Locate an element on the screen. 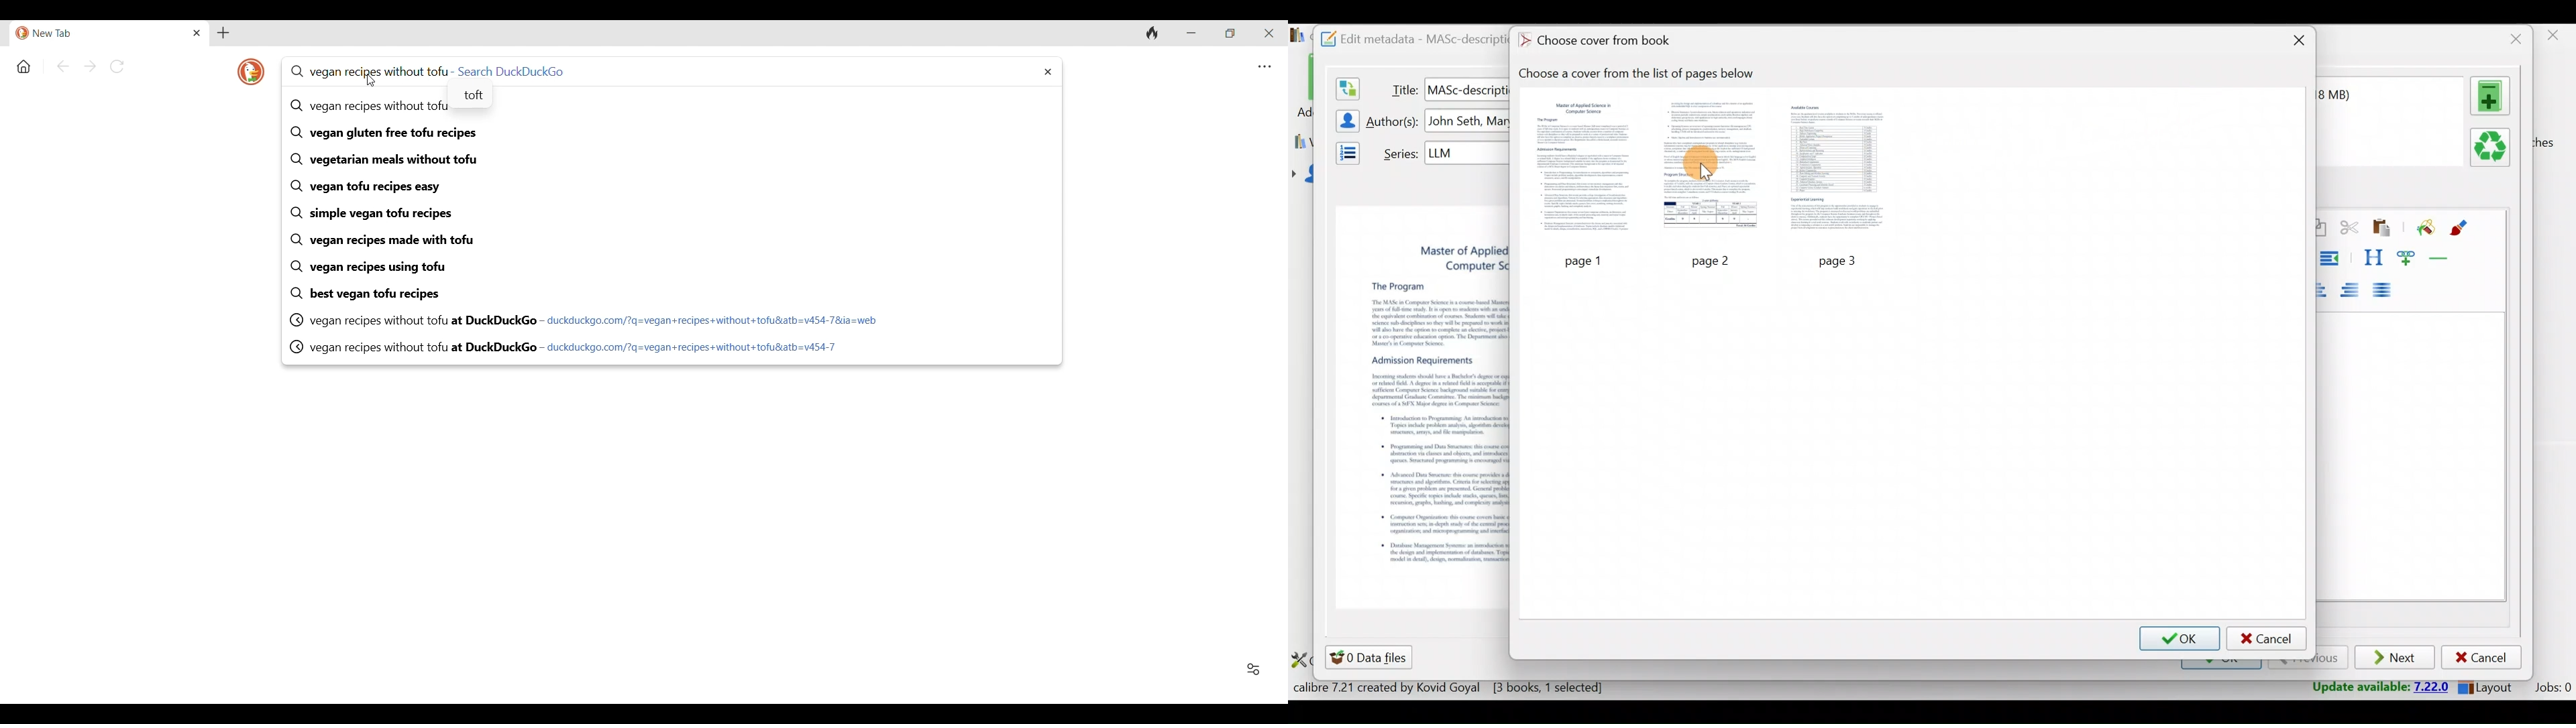 Image resolution: width=2576 pixels, height=728 pixels. Title is located at coordinates (1401, 87).